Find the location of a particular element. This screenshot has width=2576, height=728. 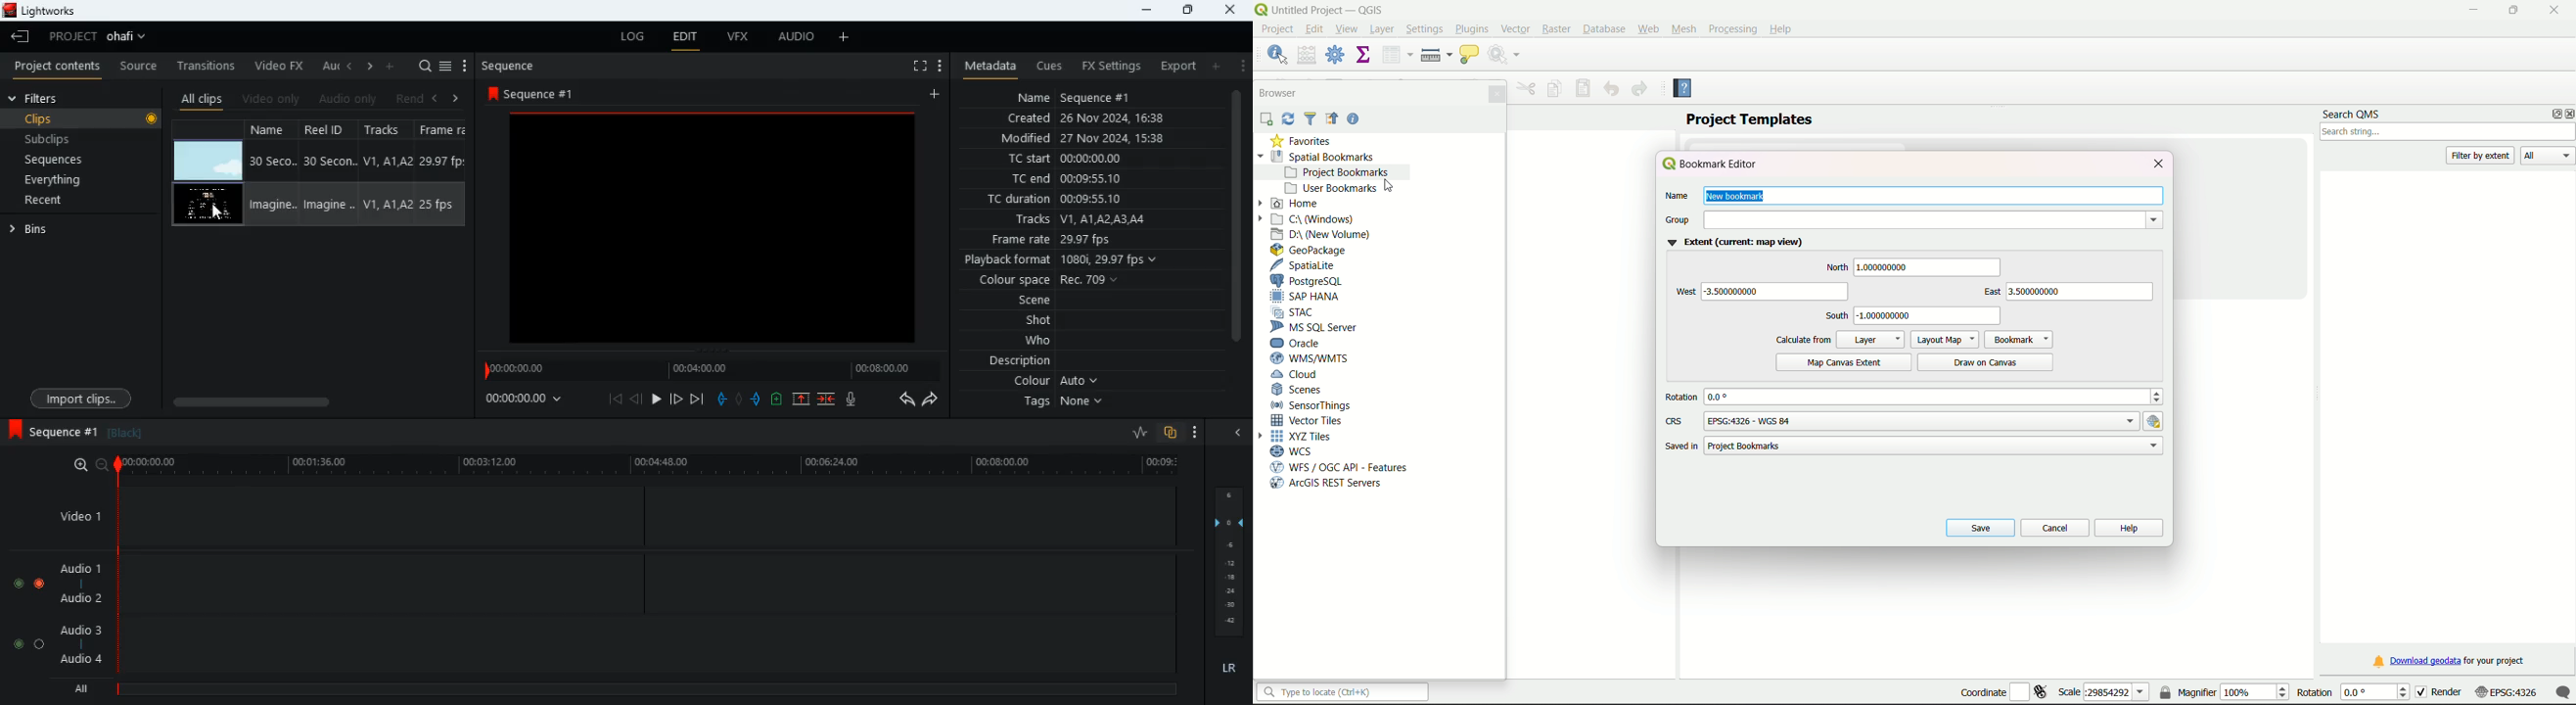

bins is located at coordinates (50, 231).